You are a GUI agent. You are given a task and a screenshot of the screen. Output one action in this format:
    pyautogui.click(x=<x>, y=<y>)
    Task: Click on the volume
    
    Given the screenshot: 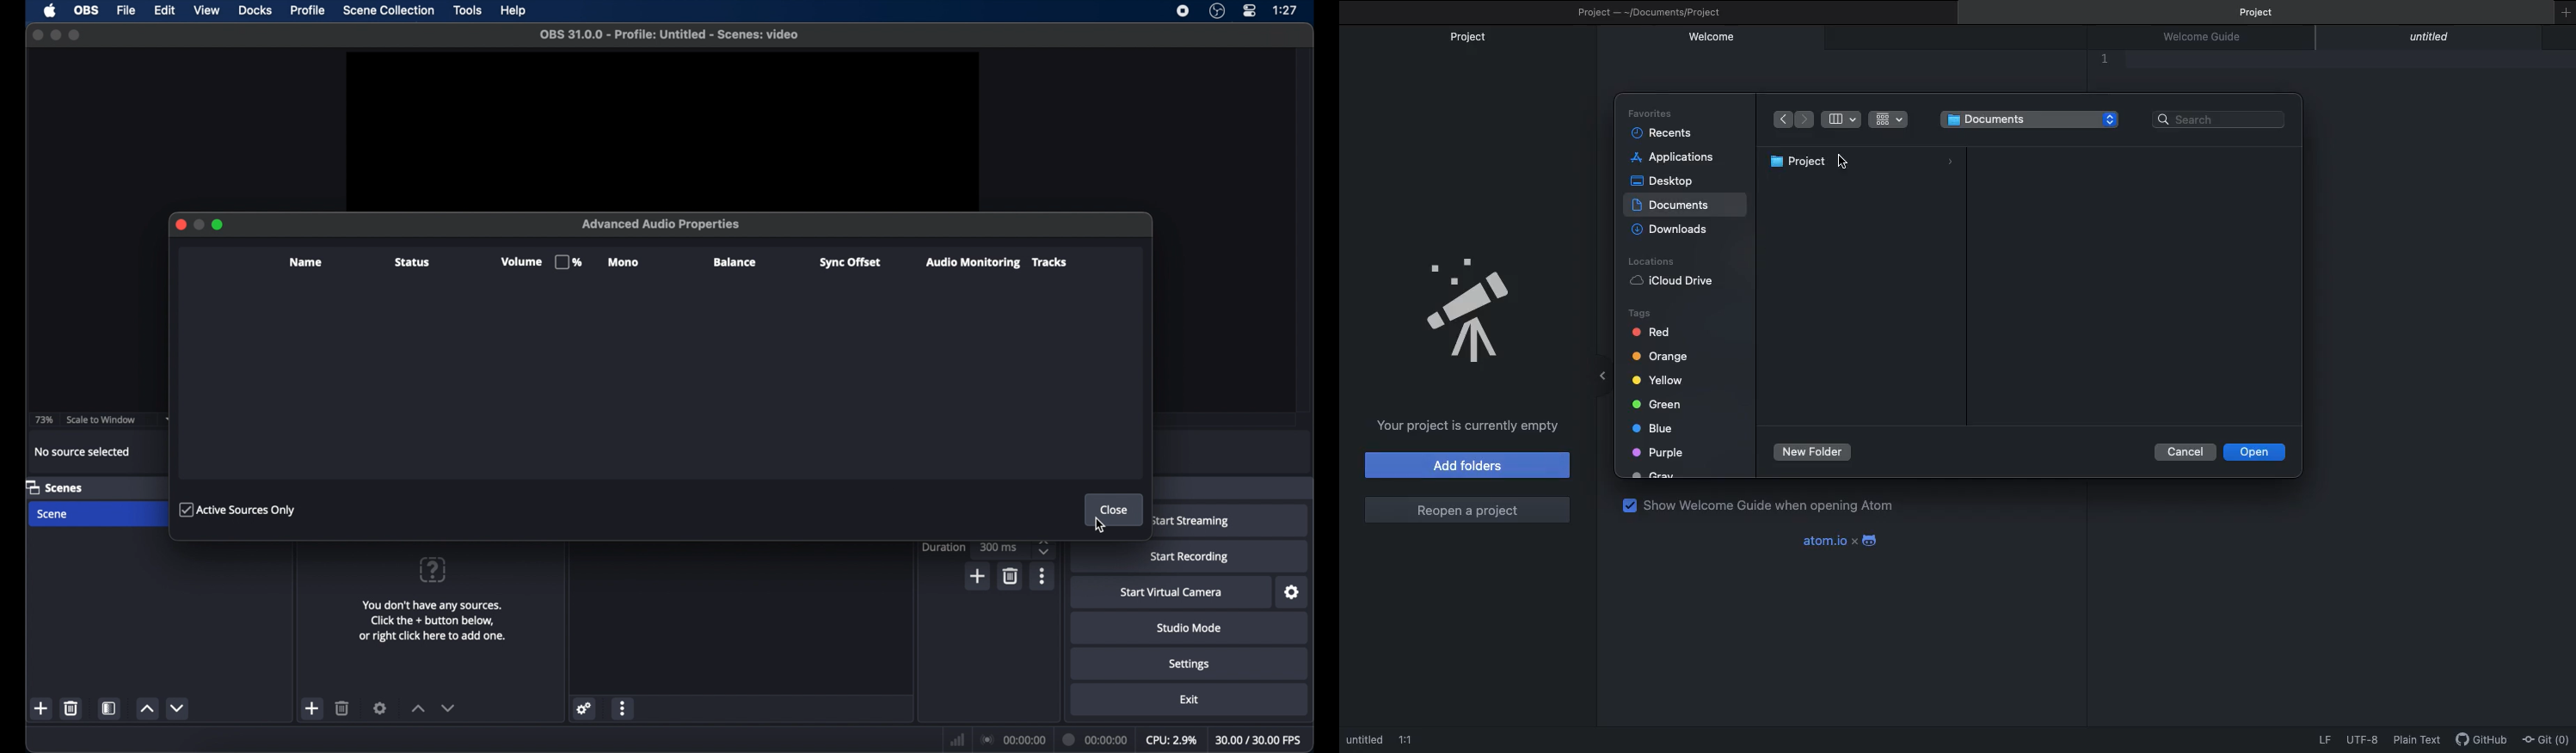 What is the action you would take?
    pyautogui.click(x=539, y=262)
    